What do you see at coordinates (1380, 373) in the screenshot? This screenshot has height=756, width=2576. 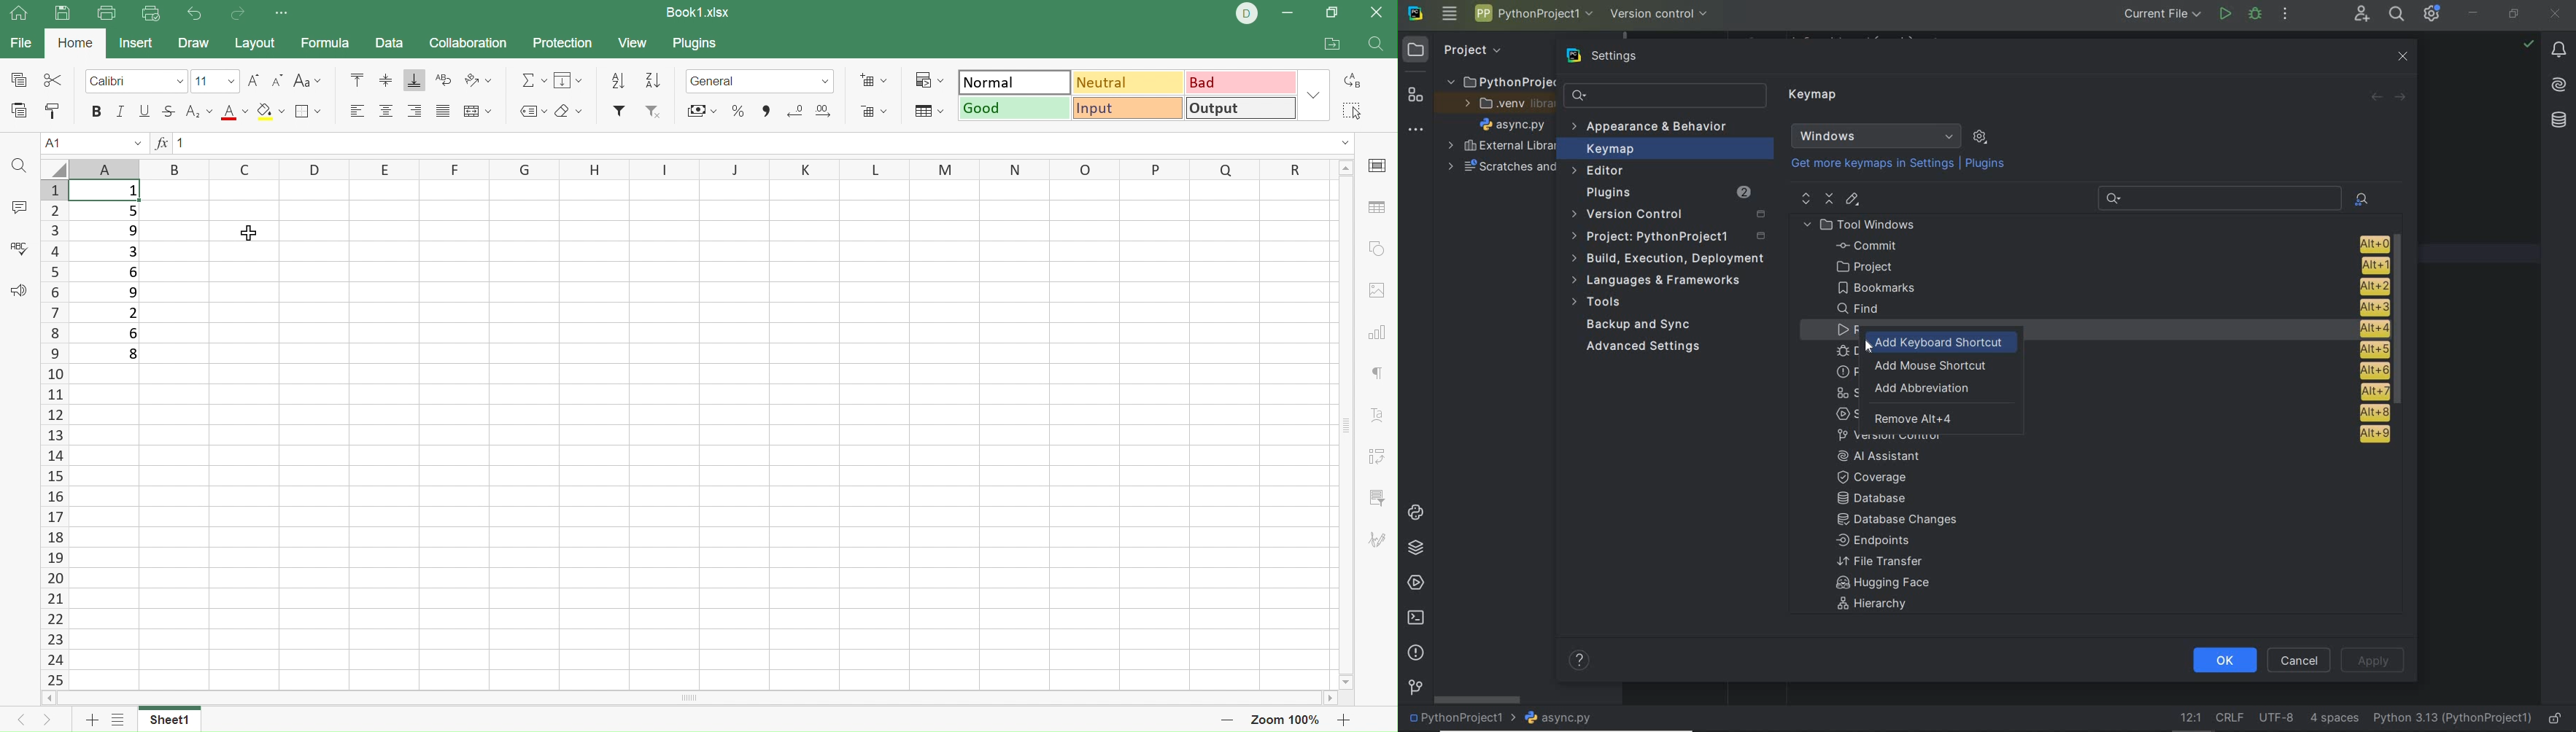 I see `Paragraph settings` at bounding box center [1380, 373].